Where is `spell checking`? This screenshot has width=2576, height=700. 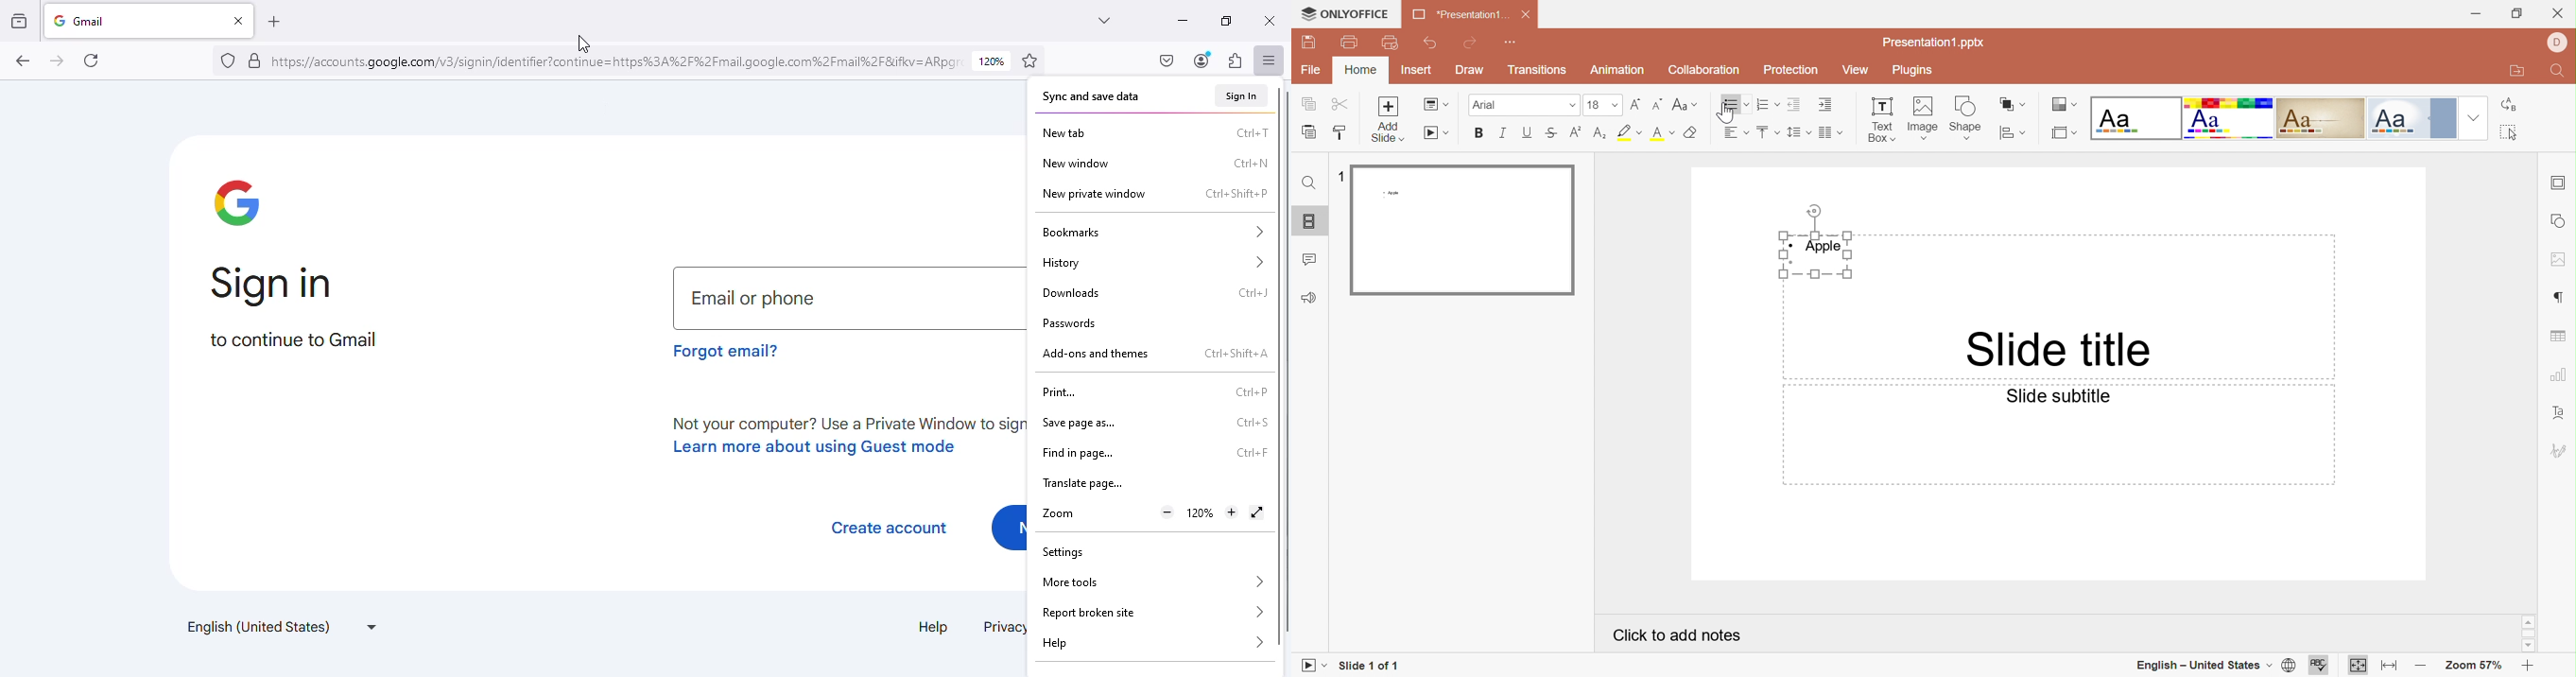
spell checking is located at coordinates (2323, 666).